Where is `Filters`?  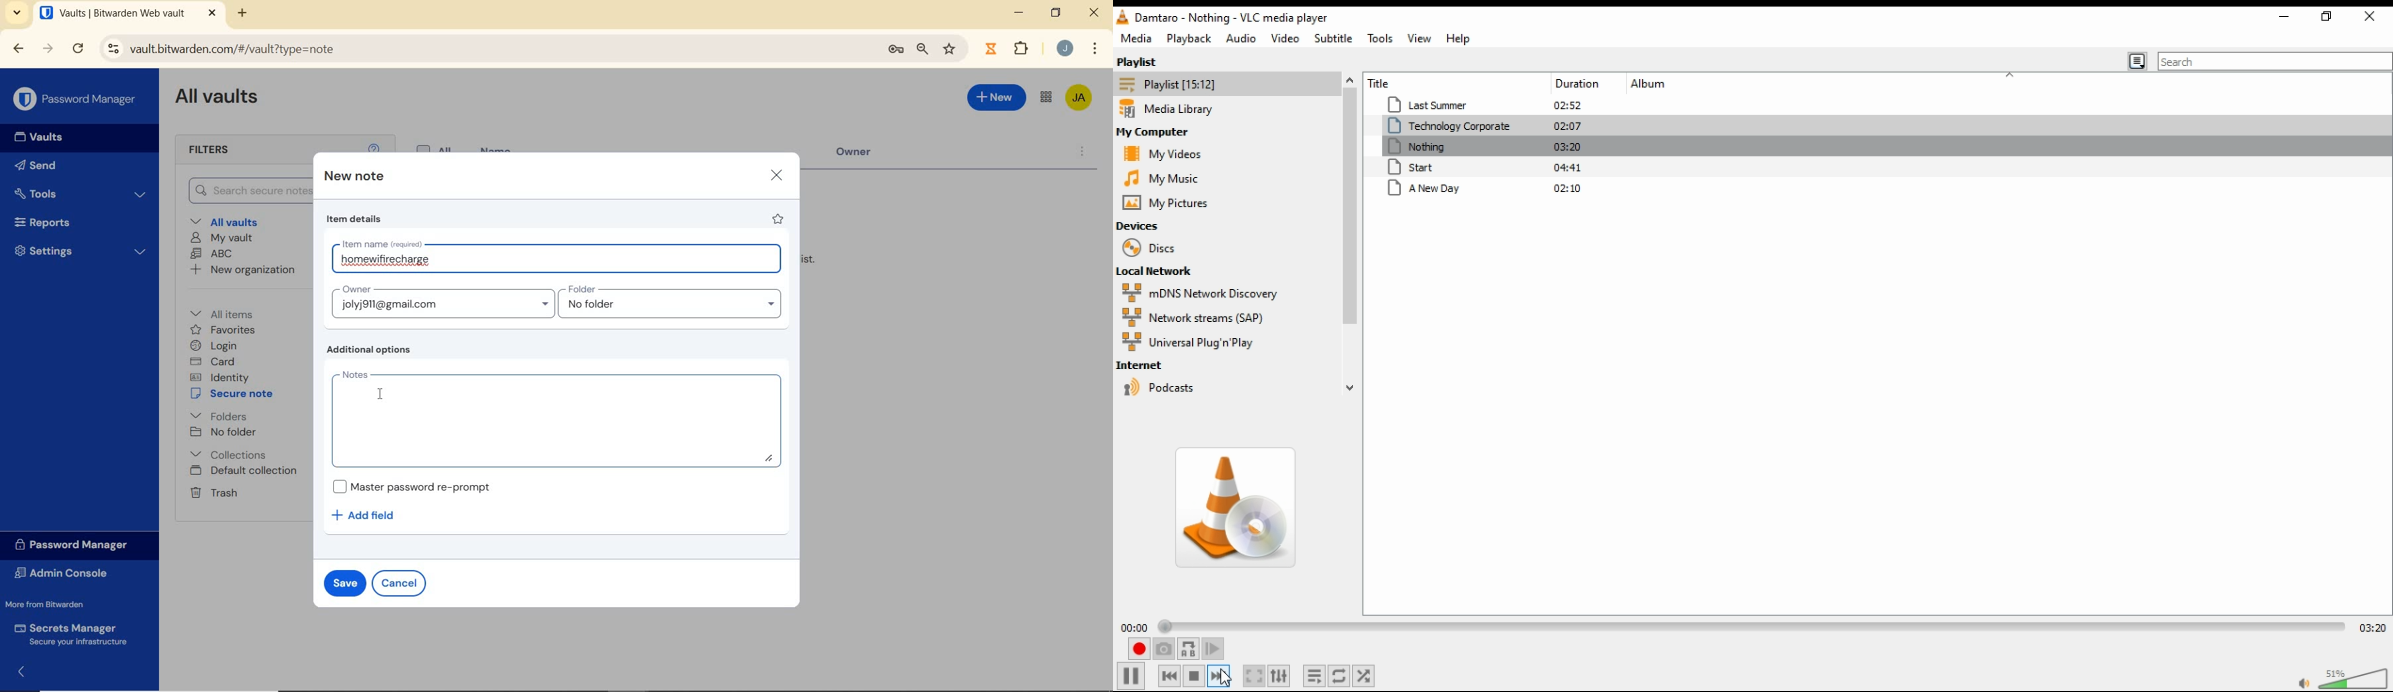 Filters is located at coordinates (224, 150).